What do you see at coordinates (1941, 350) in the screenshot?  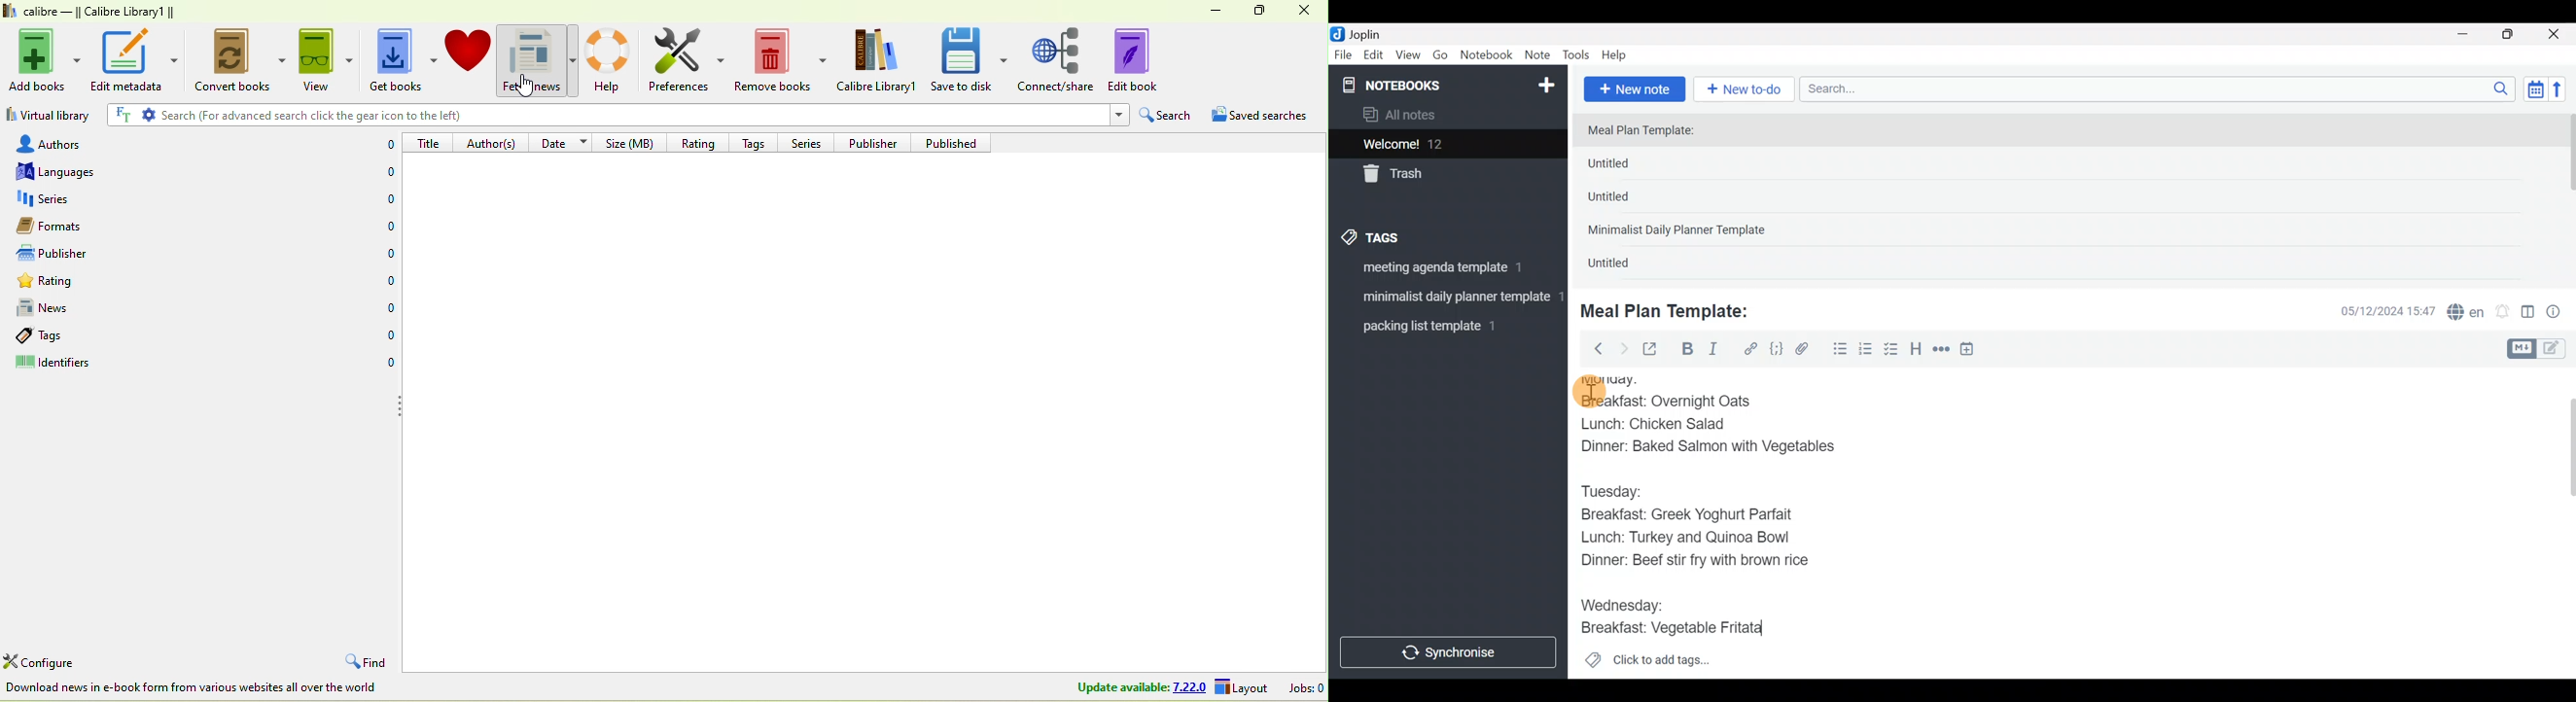 I see `Horizontal rule` at bounding box center [1941, 350].